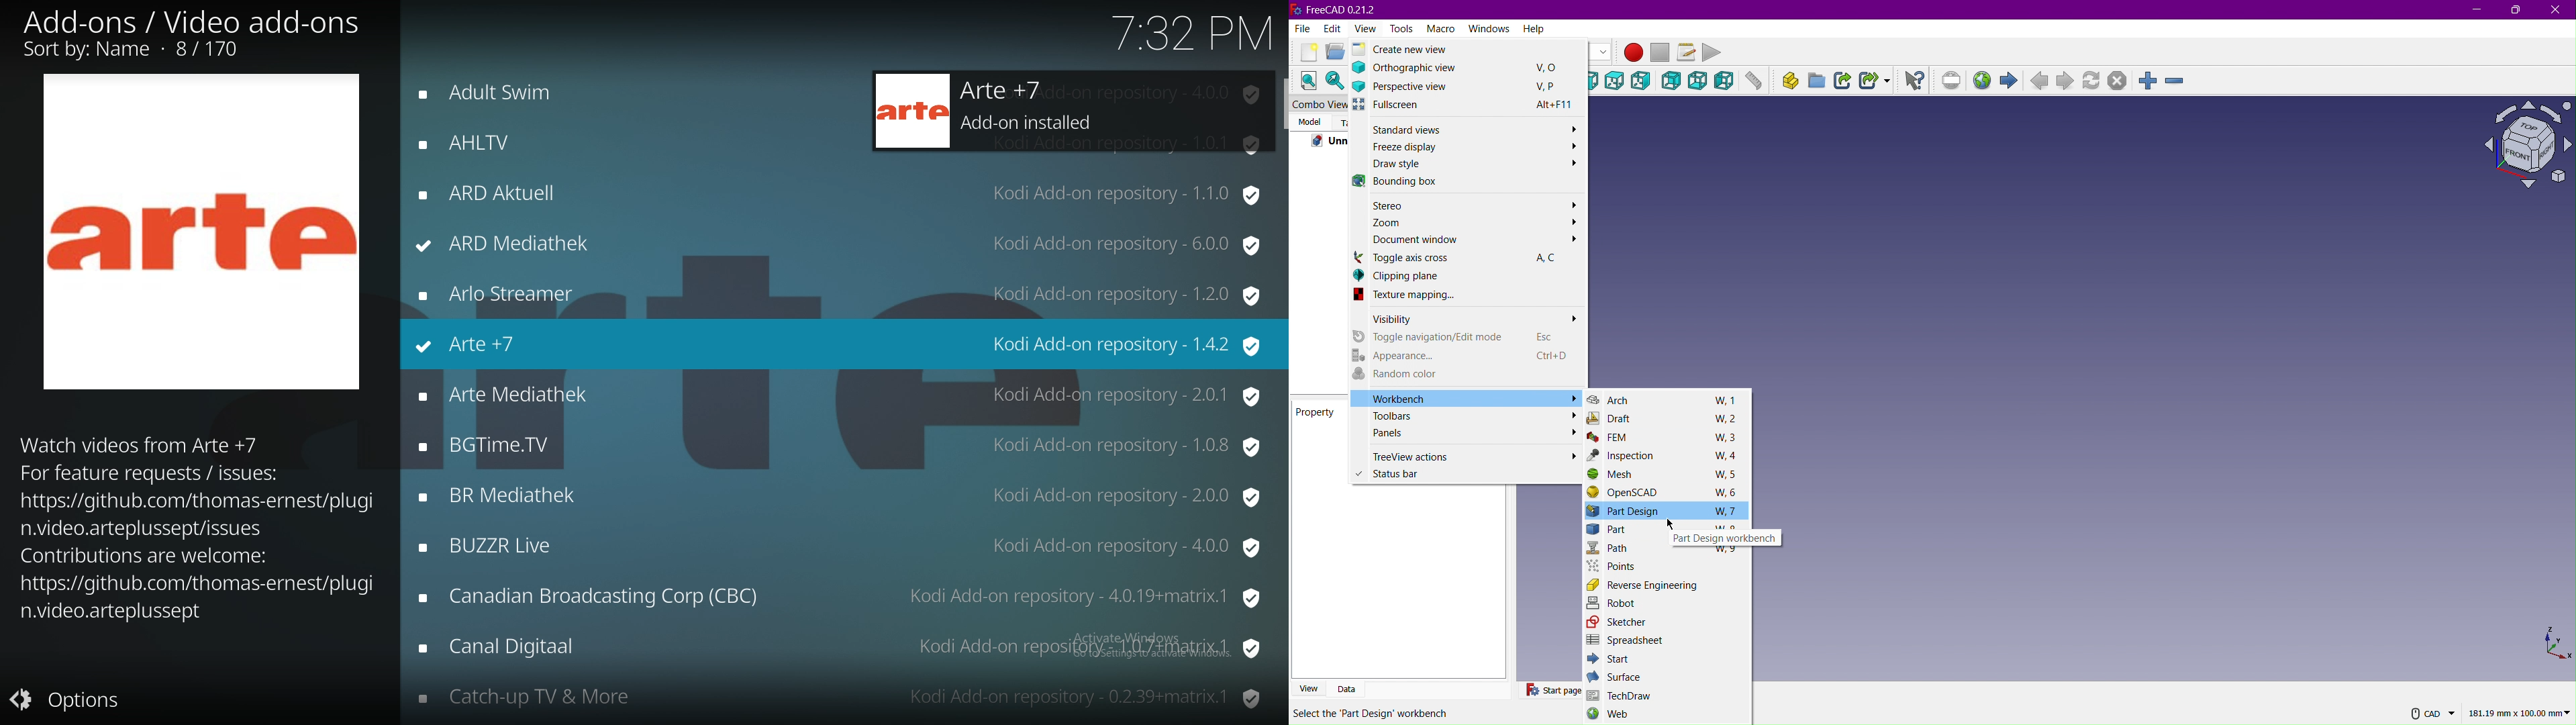  Describe the element at coordinates (843, 443) in the screenshot. I see `add on` at that location.